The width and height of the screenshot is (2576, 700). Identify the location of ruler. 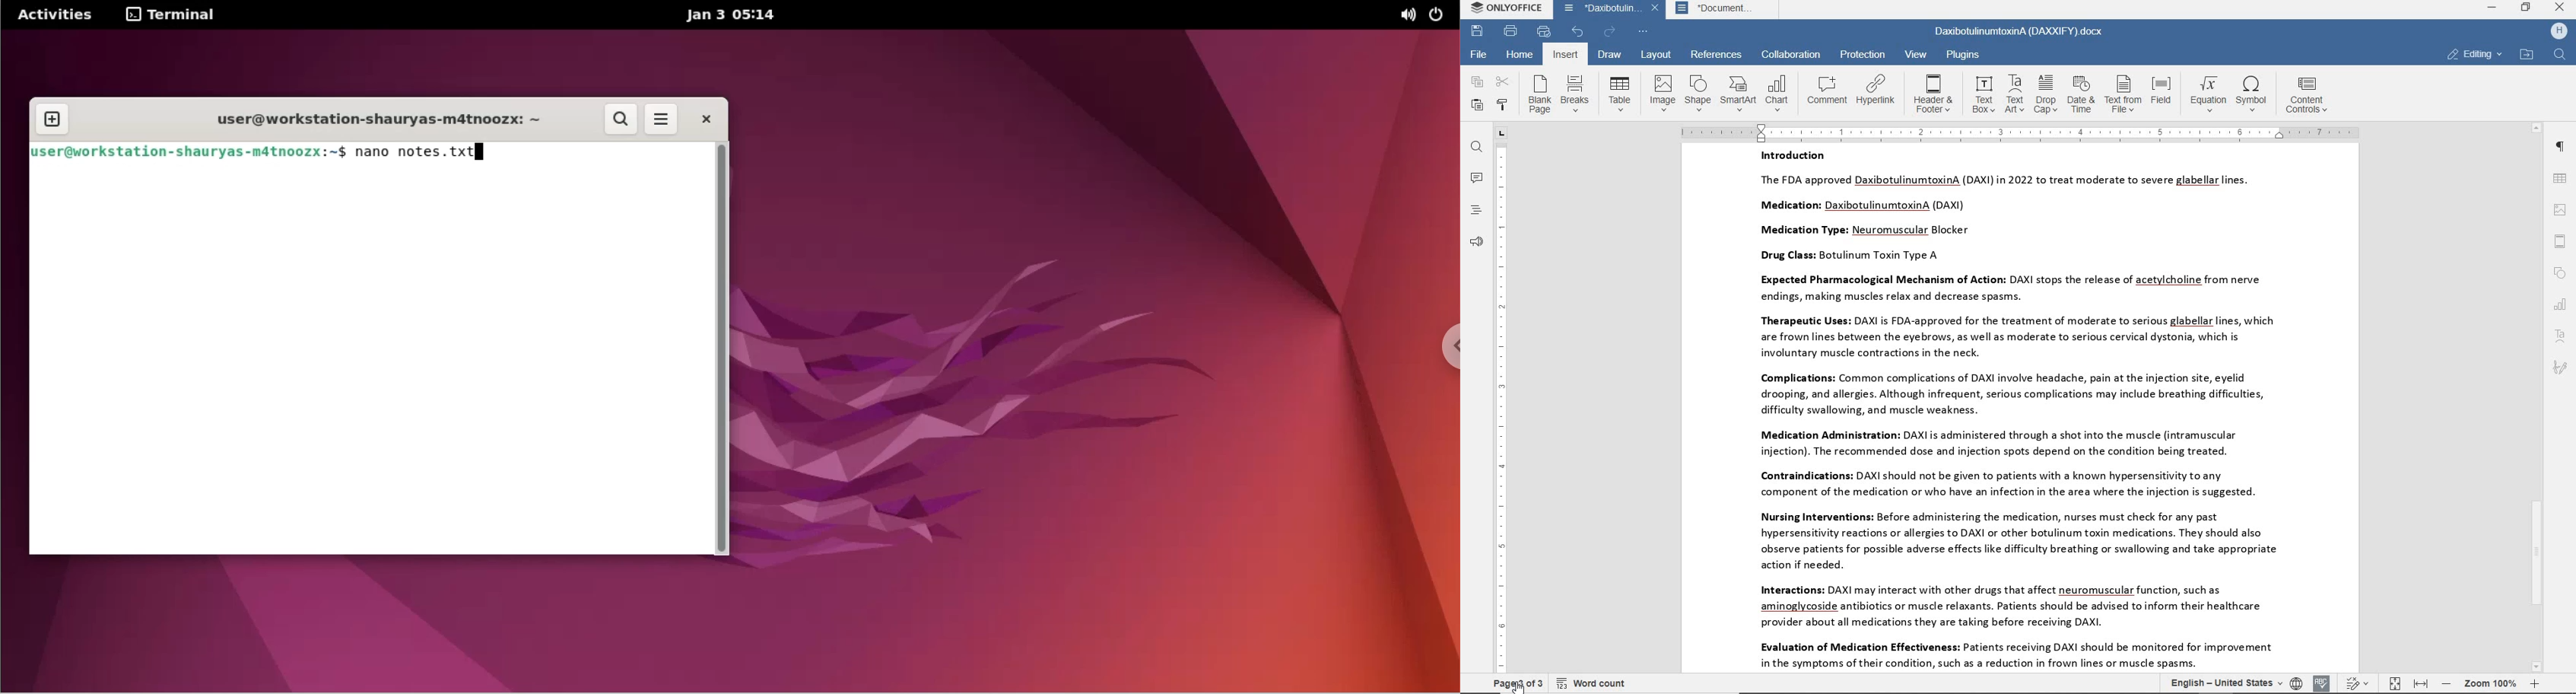
(1501, 408).